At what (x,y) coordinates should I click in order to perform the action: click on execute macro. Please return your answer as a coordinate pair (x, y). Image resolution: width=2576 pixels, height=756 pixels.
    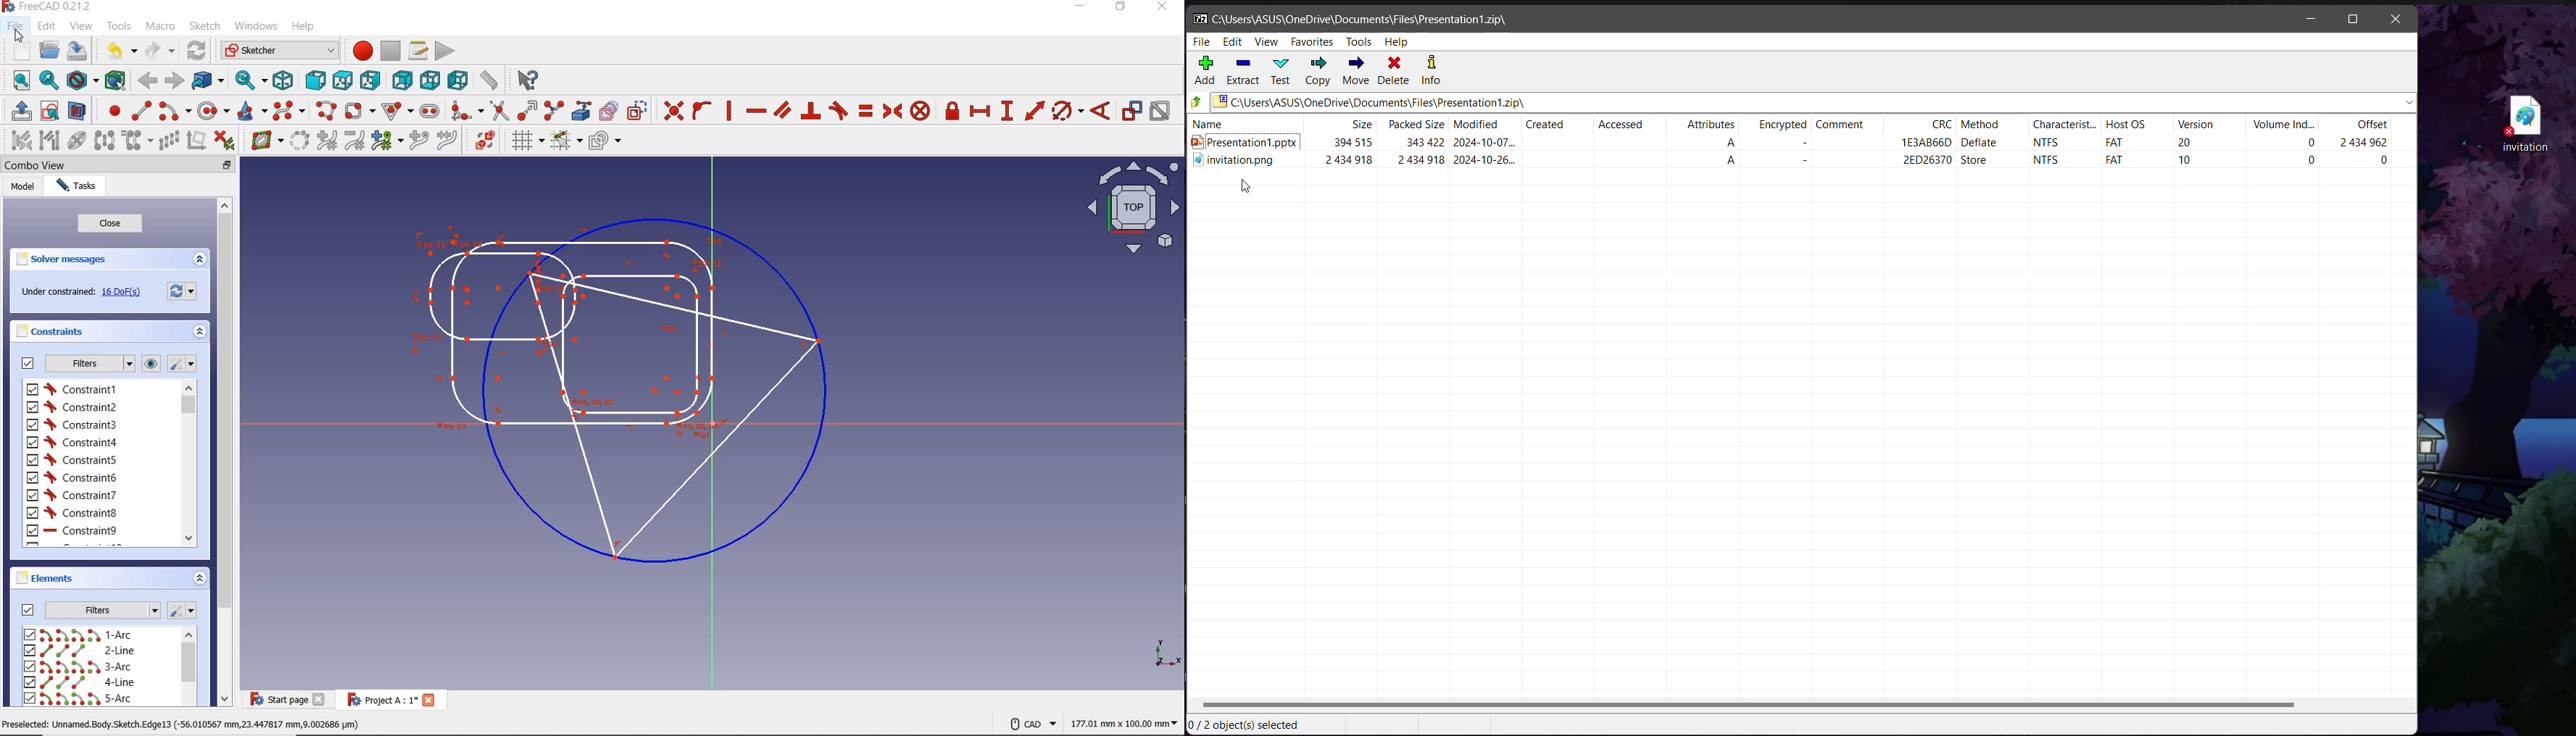
    Looking at the image, I should click on (443, 52).